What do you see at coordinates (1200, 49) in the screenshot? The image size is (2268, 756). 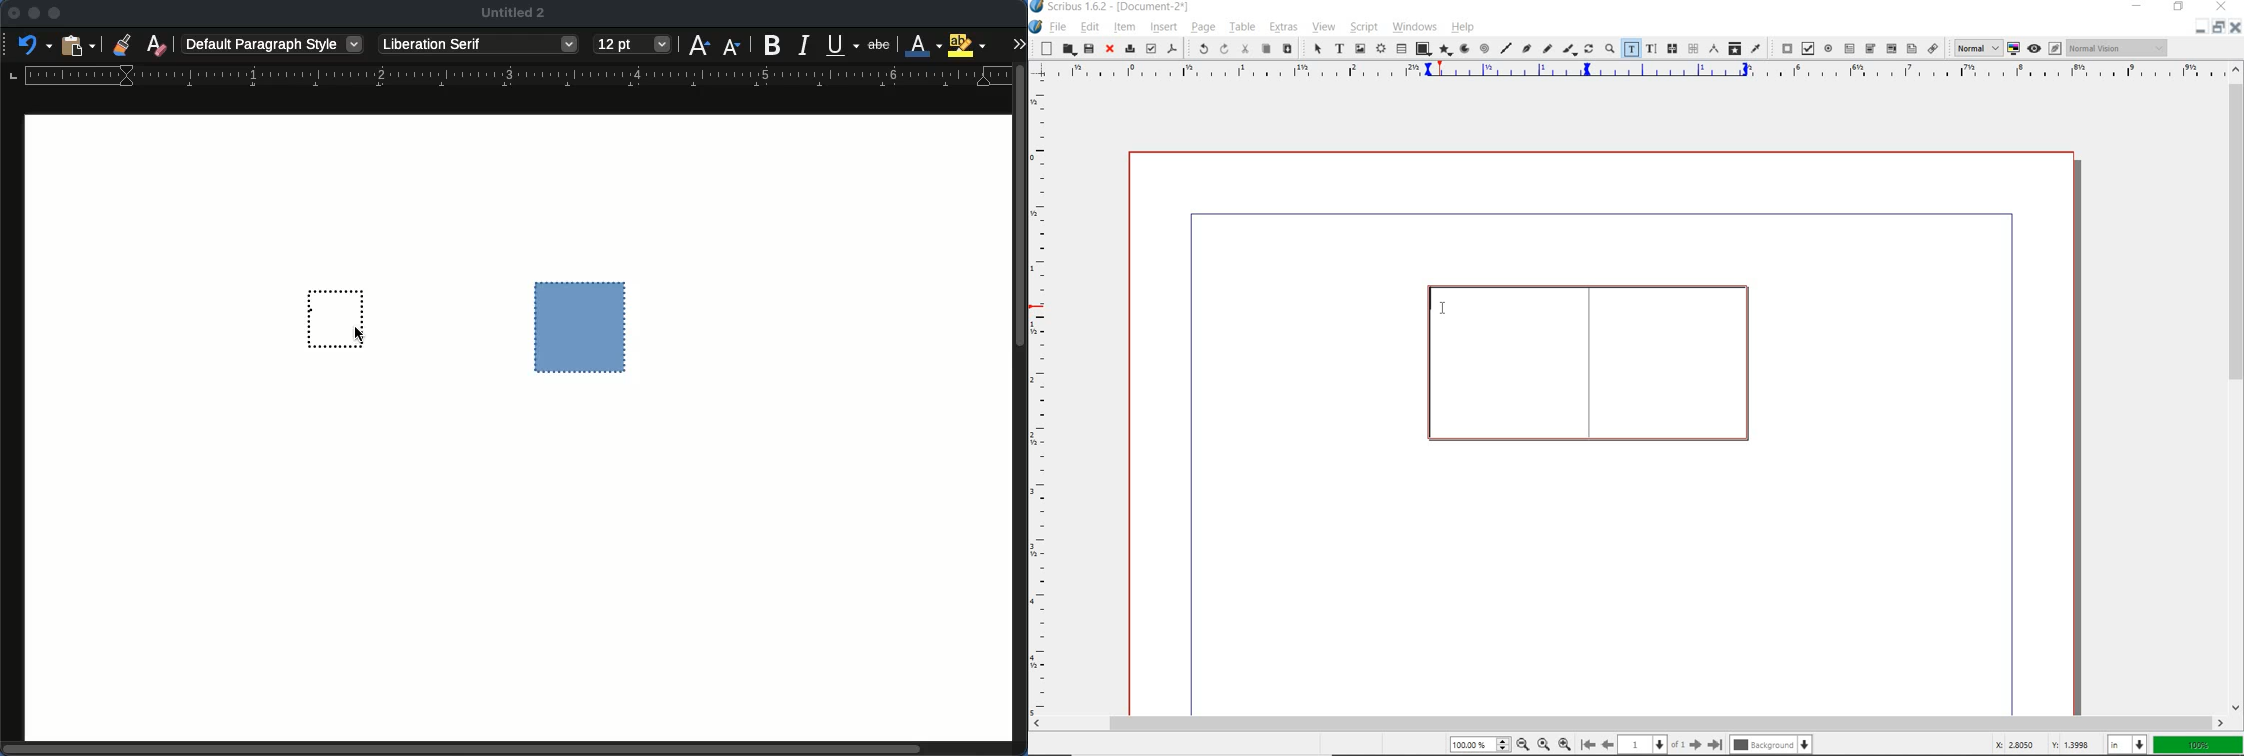 I see `undo` at bounding box center [1200, 49].